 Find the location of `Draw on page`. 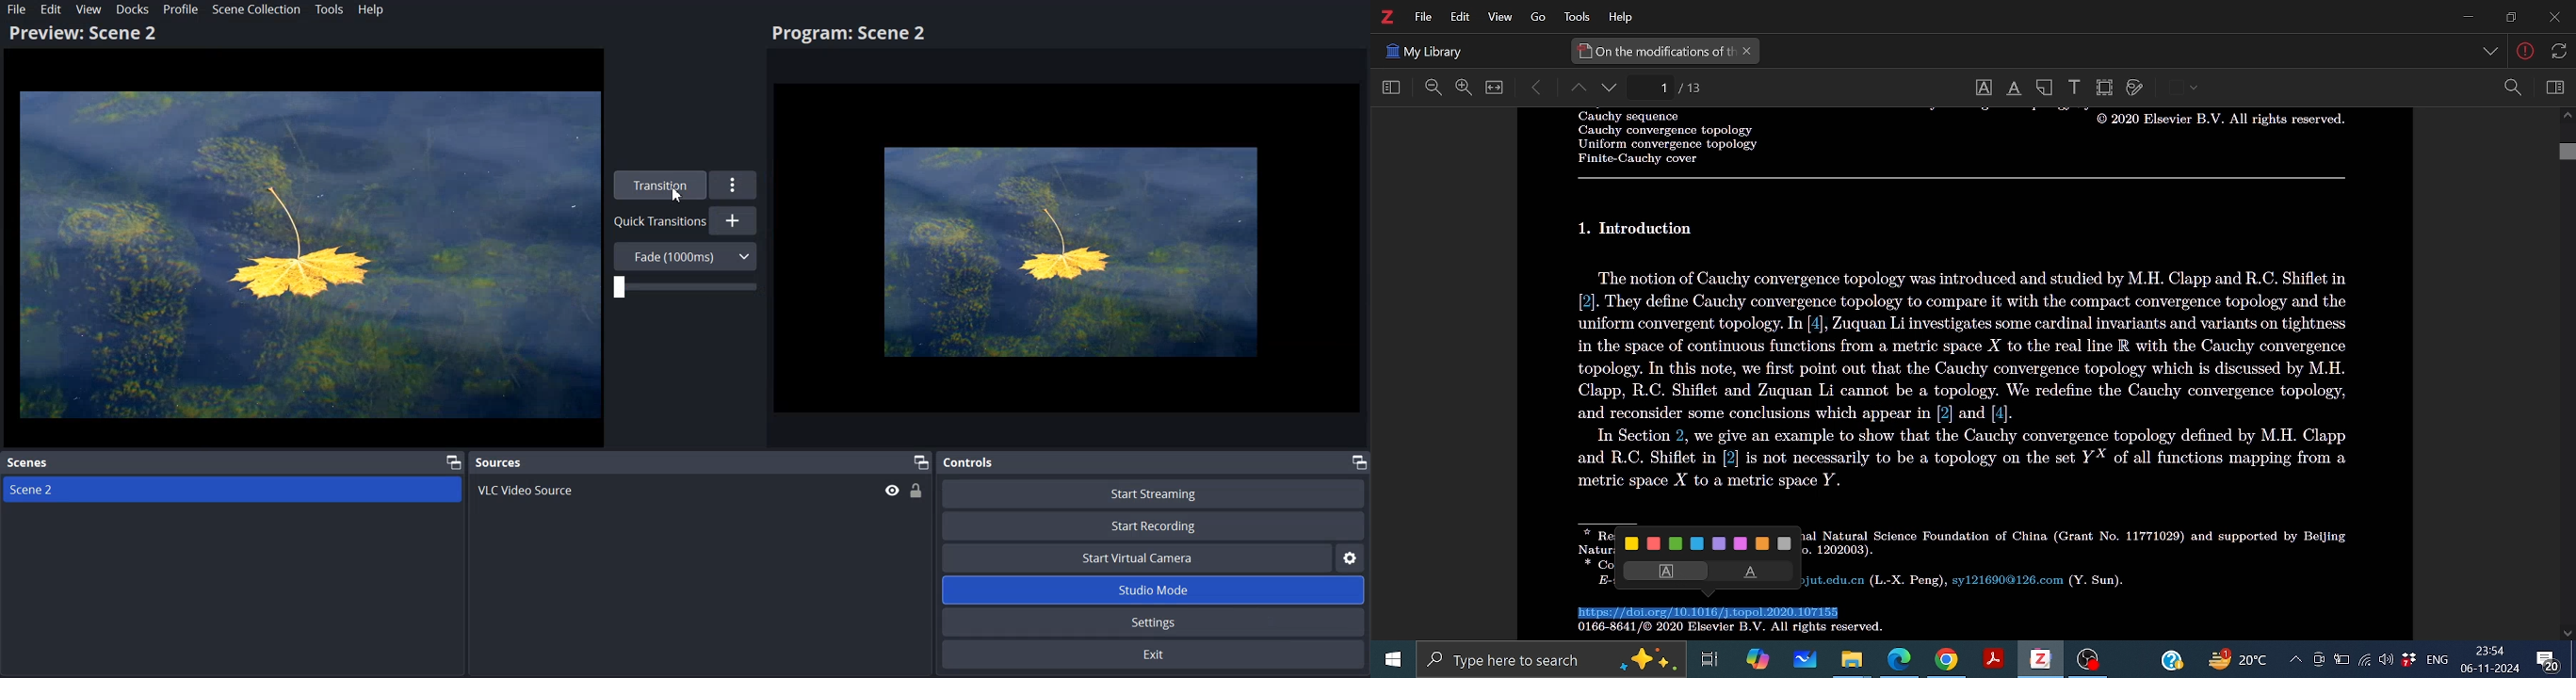

Draw on page is located at coordinates (2135, 89).